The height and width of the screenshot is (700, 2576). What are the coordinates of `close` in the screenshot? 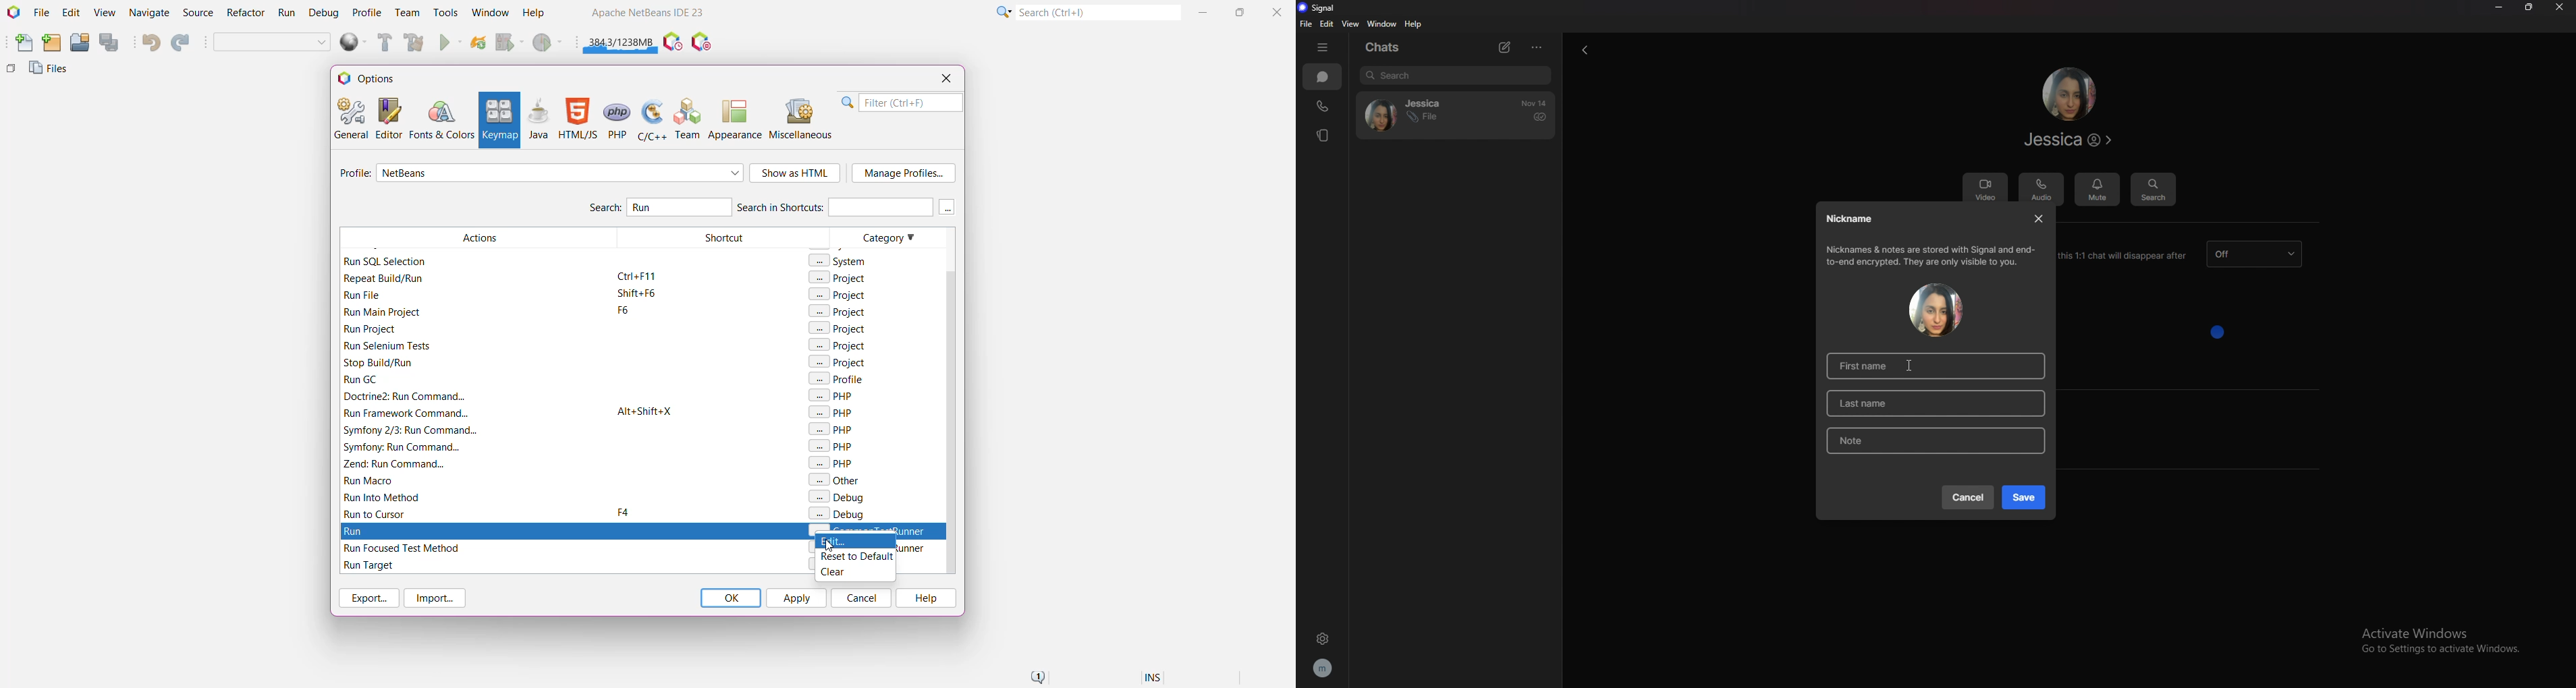 It's located at (2562, 7).